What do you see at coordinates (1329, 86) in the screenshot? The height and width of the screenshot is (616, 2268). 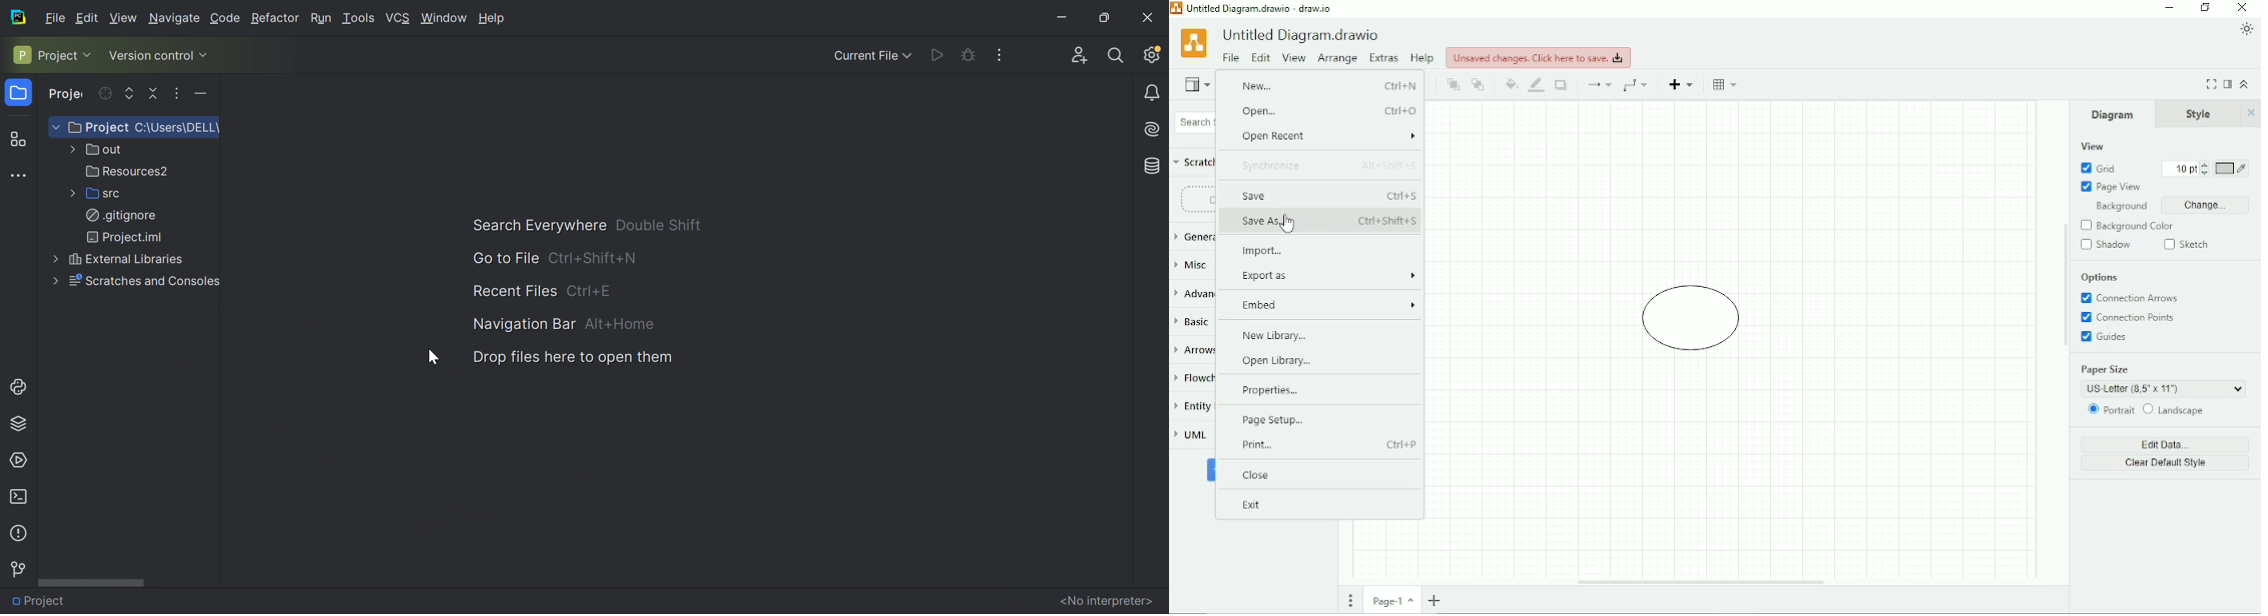 I see `New` at bounding box center [1329, 86].